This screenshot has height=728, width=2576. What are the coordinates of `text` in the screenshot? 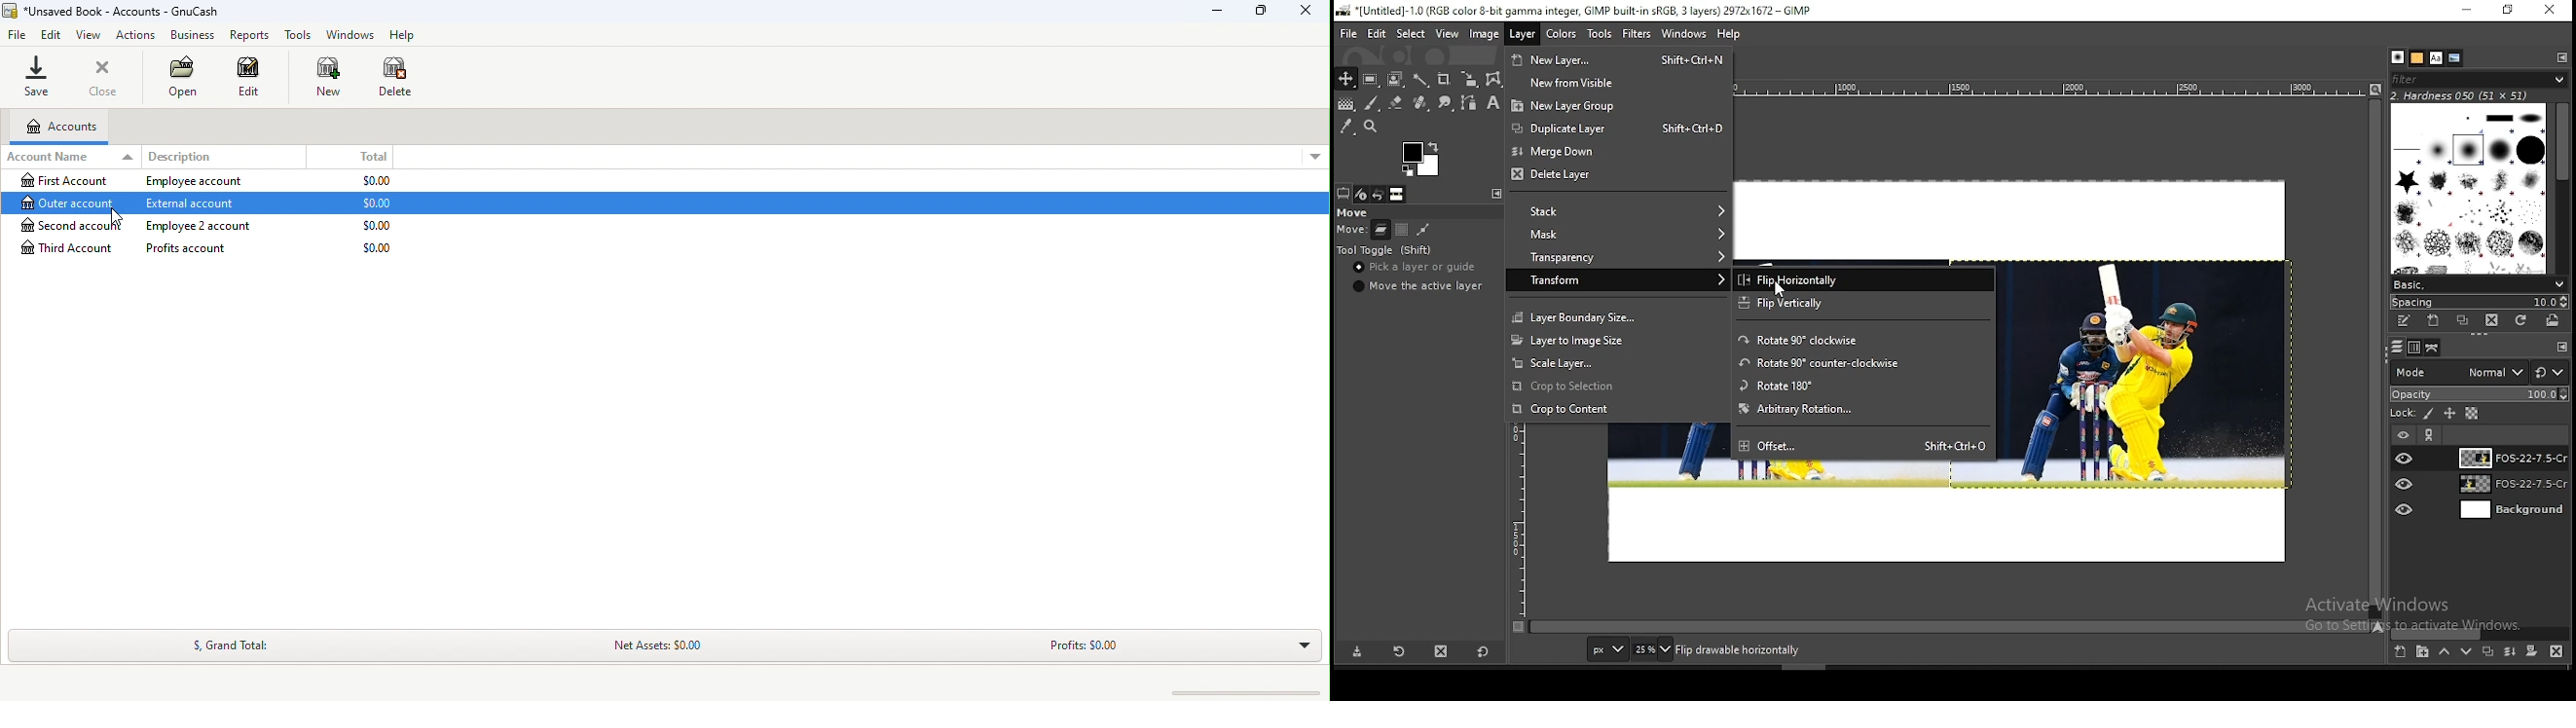 It's located at (2461, 94).